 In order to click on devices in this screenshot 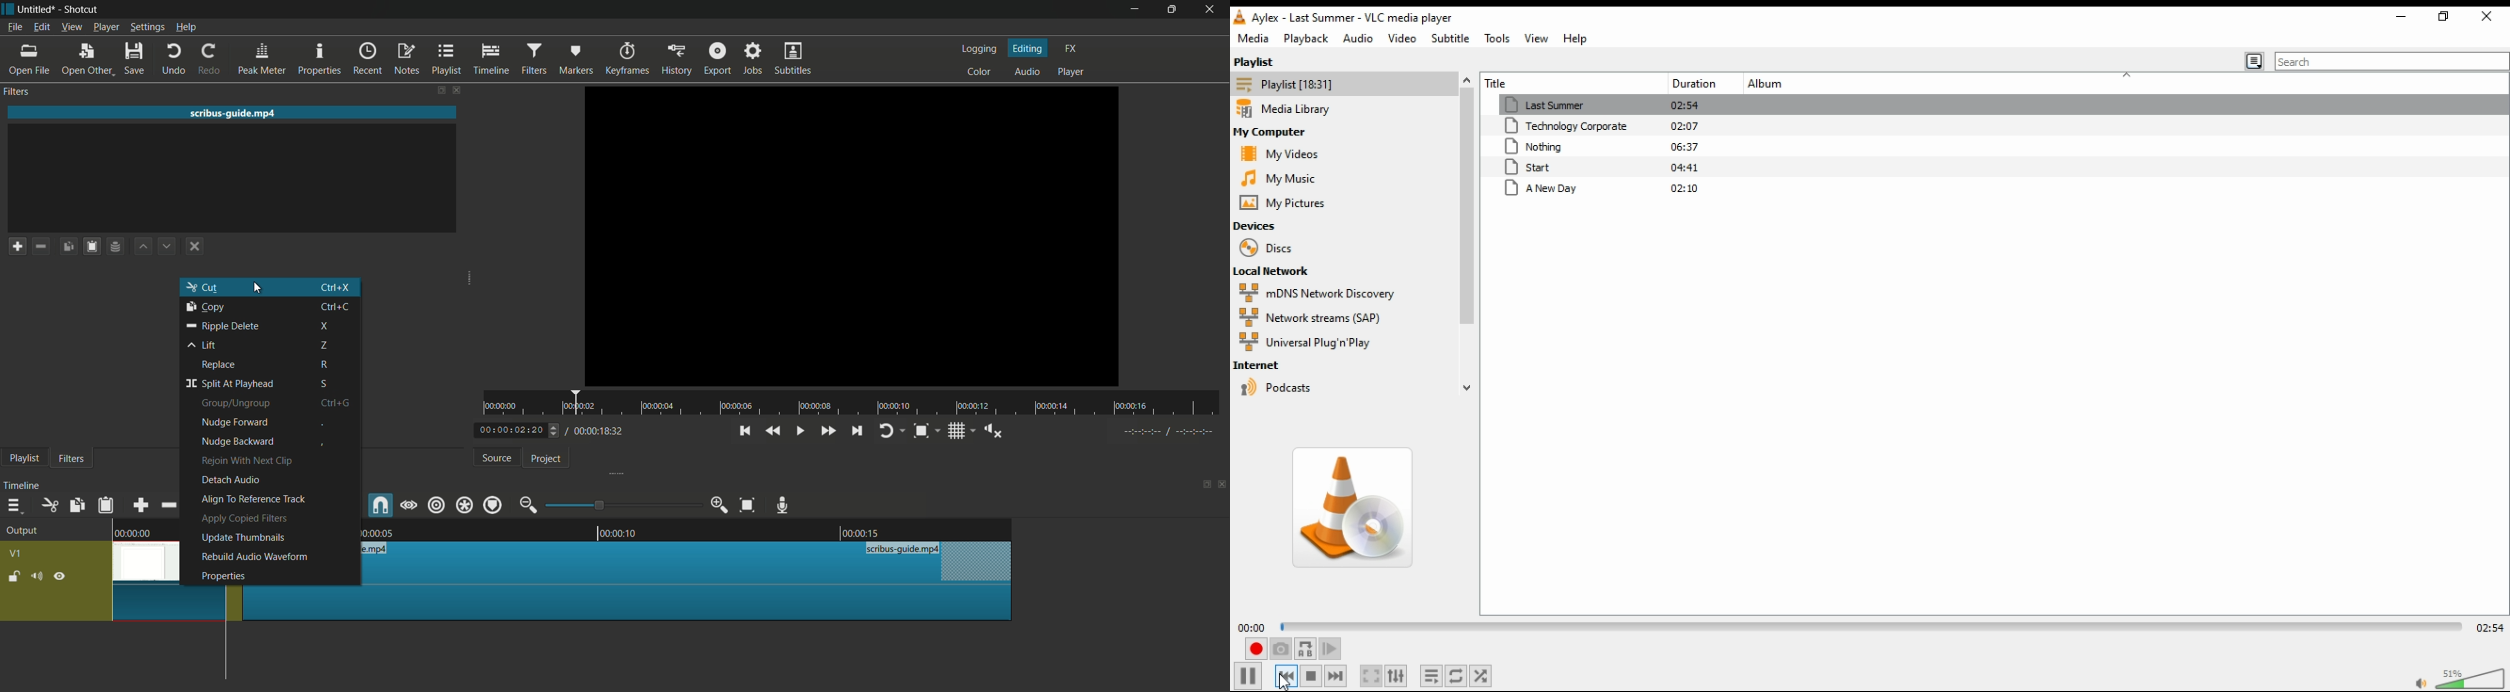, I will do `click(1266, 226)`.